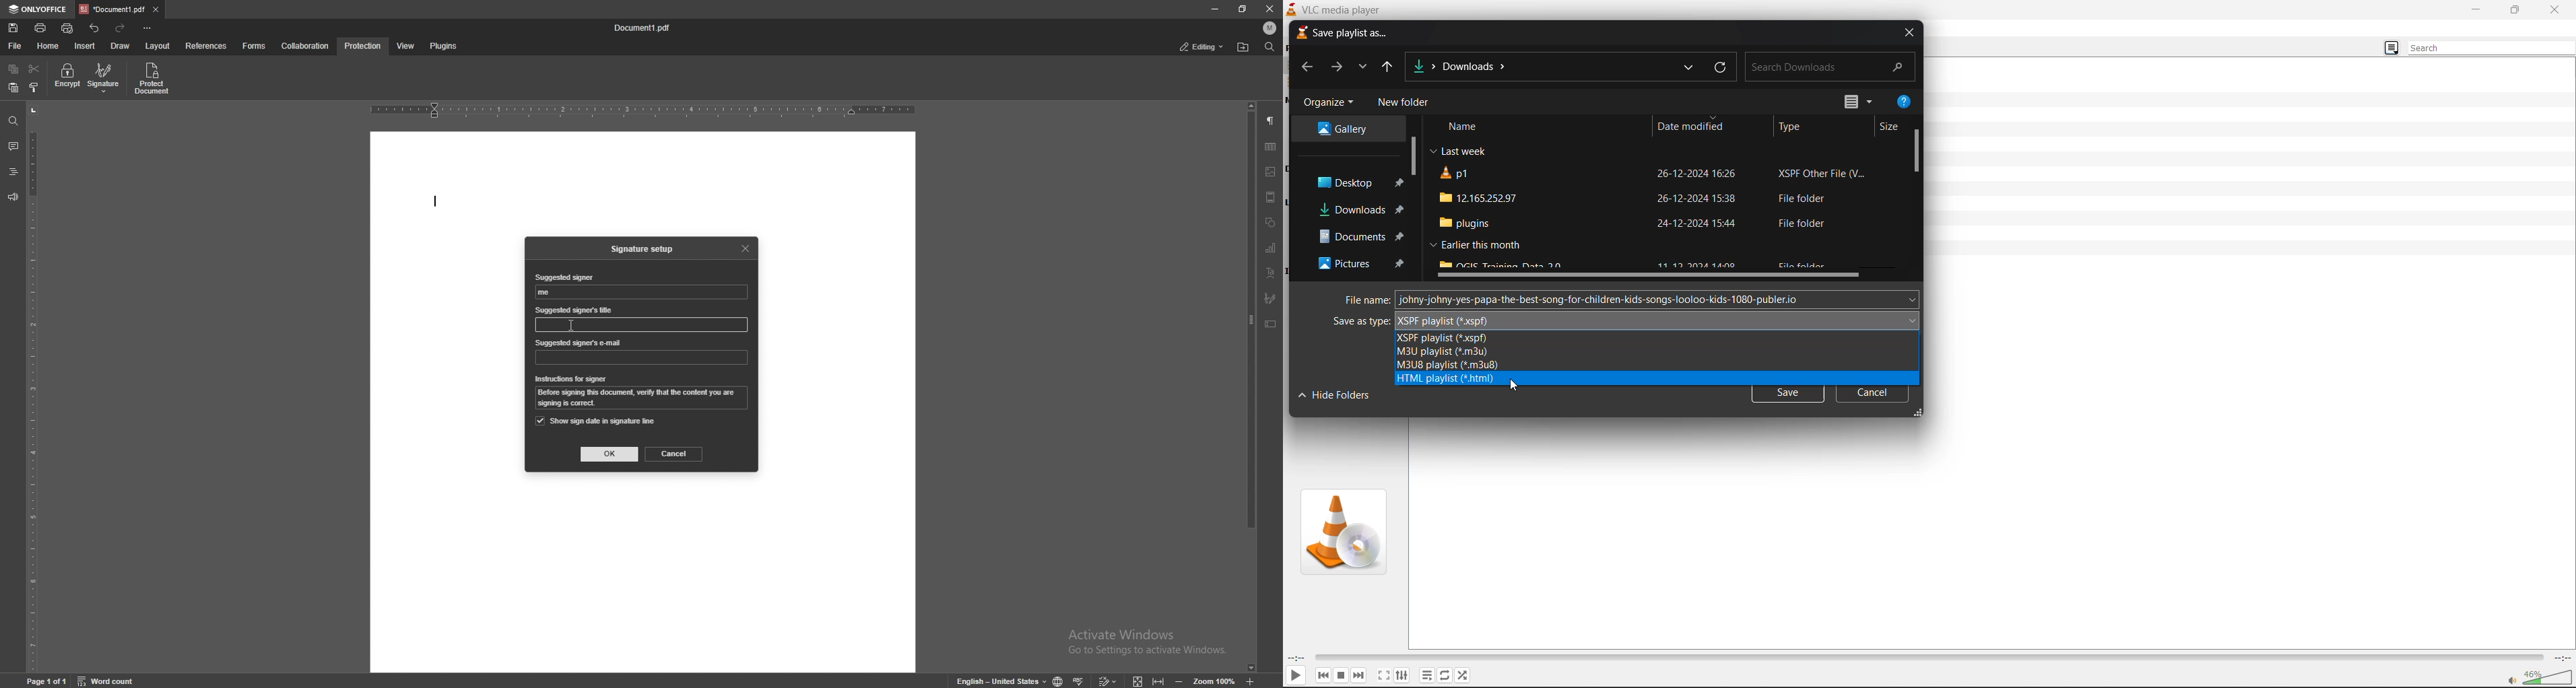 This screenshot has height=700, width=2576. Describe the element at coordinates (1360, 322) in the screenshot. I see `save a s type` at that location.